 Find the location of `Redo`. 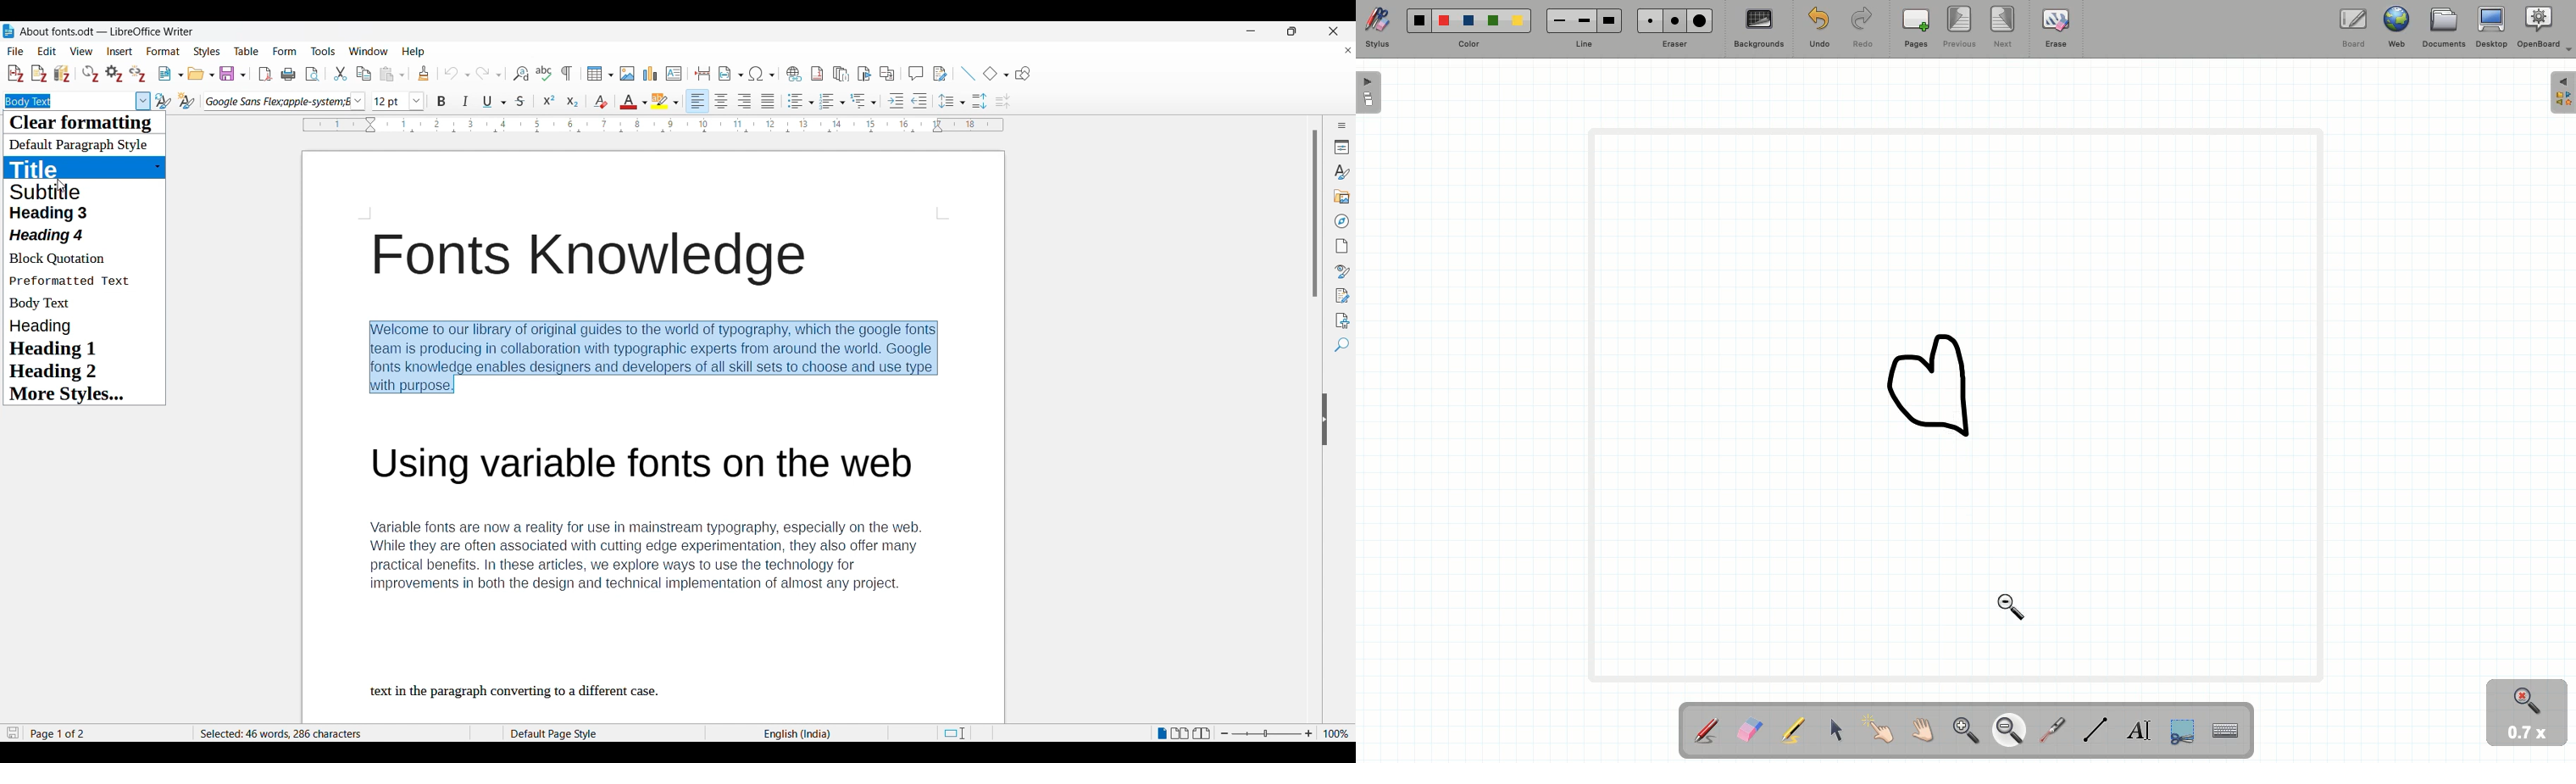

Redo is located at coordinates (489, 73).